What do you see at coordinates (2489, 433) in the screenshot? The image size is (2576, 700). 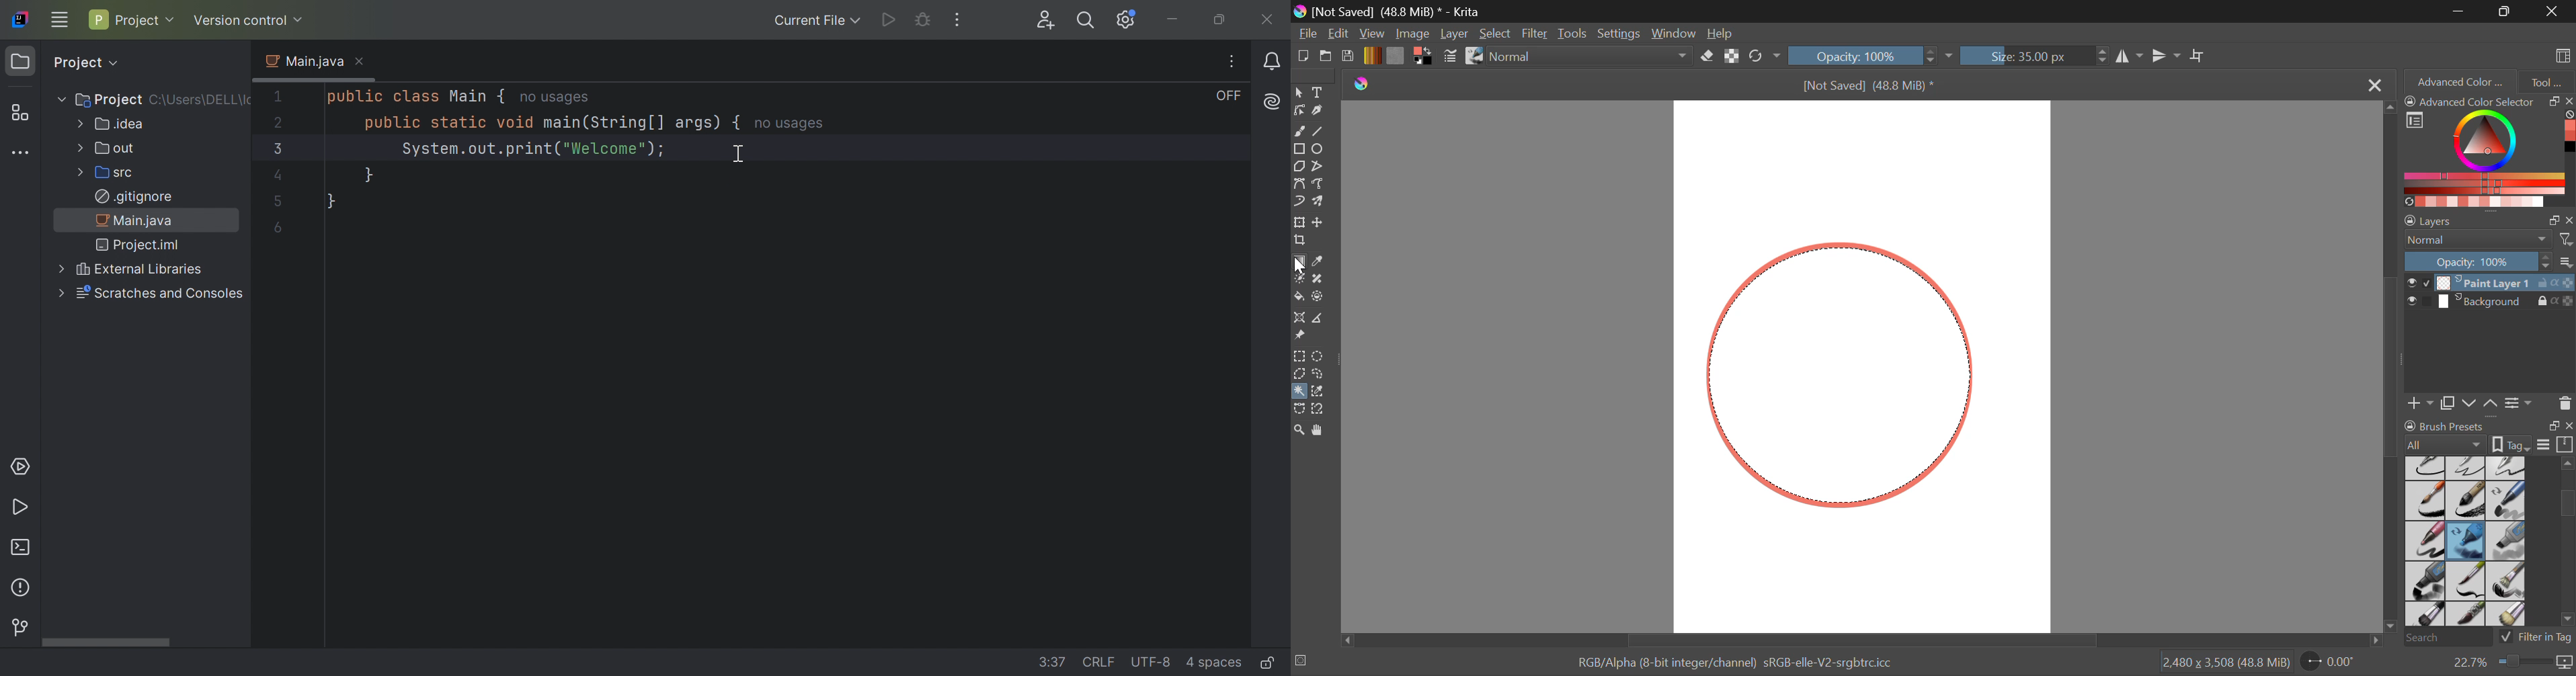 I see `Brush Presets Docket Tab` at bounding box center [2489, 433].